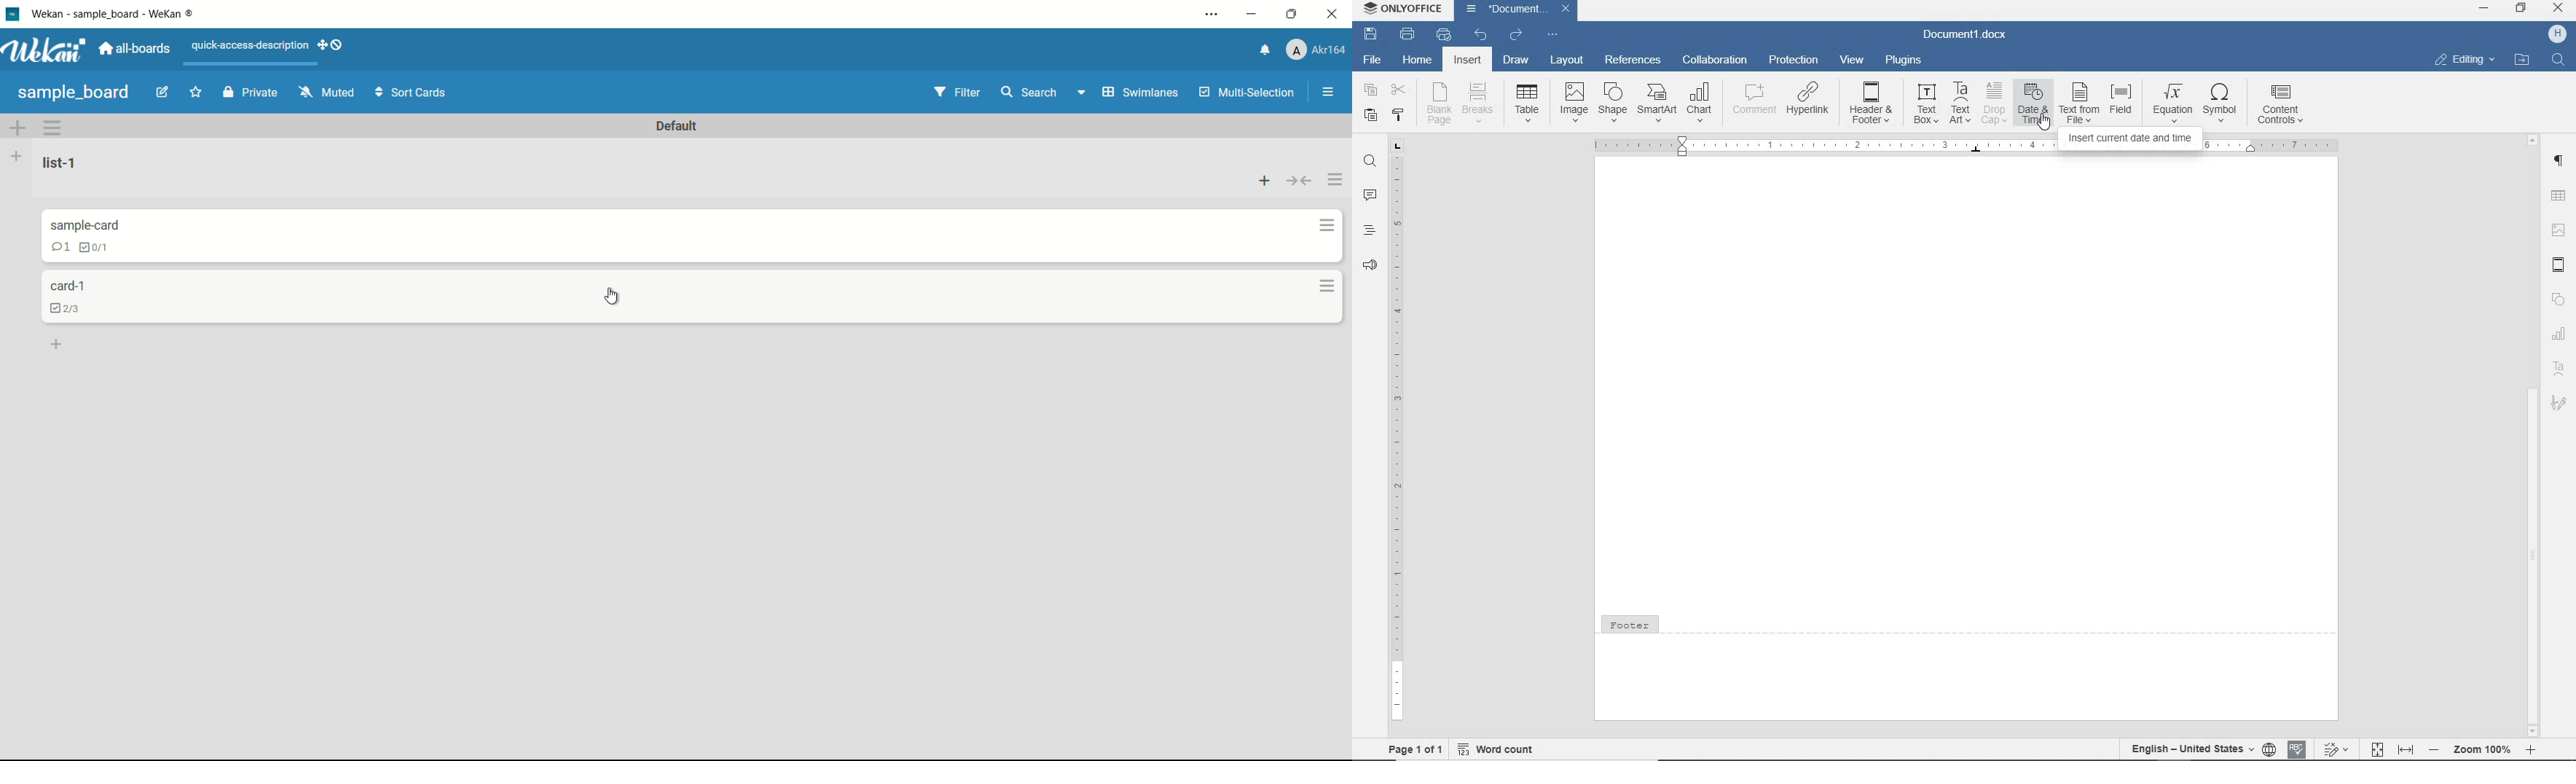 The image size is (2576, 784). Describe the element at coordinates (83, 225) in the screenshot. I see `card name` at that location.